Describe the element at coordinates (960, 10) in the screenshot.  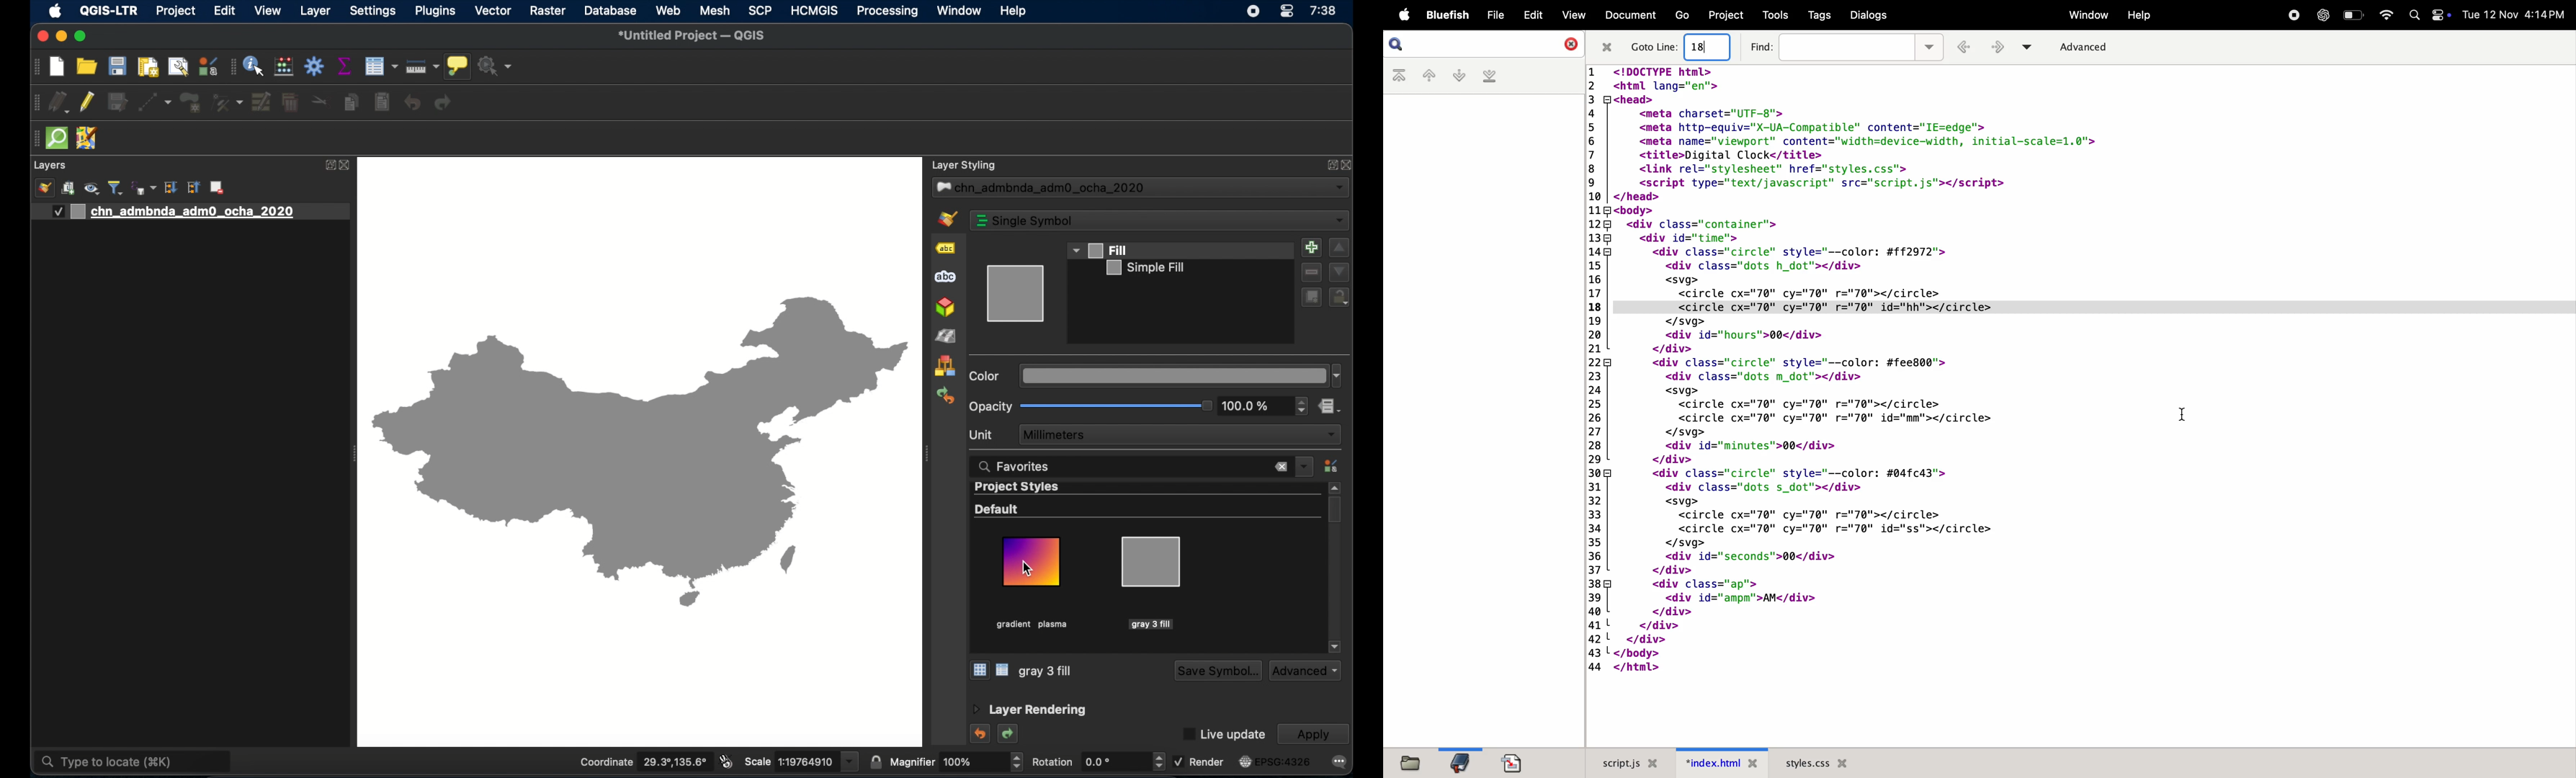
I see `window` at that location.